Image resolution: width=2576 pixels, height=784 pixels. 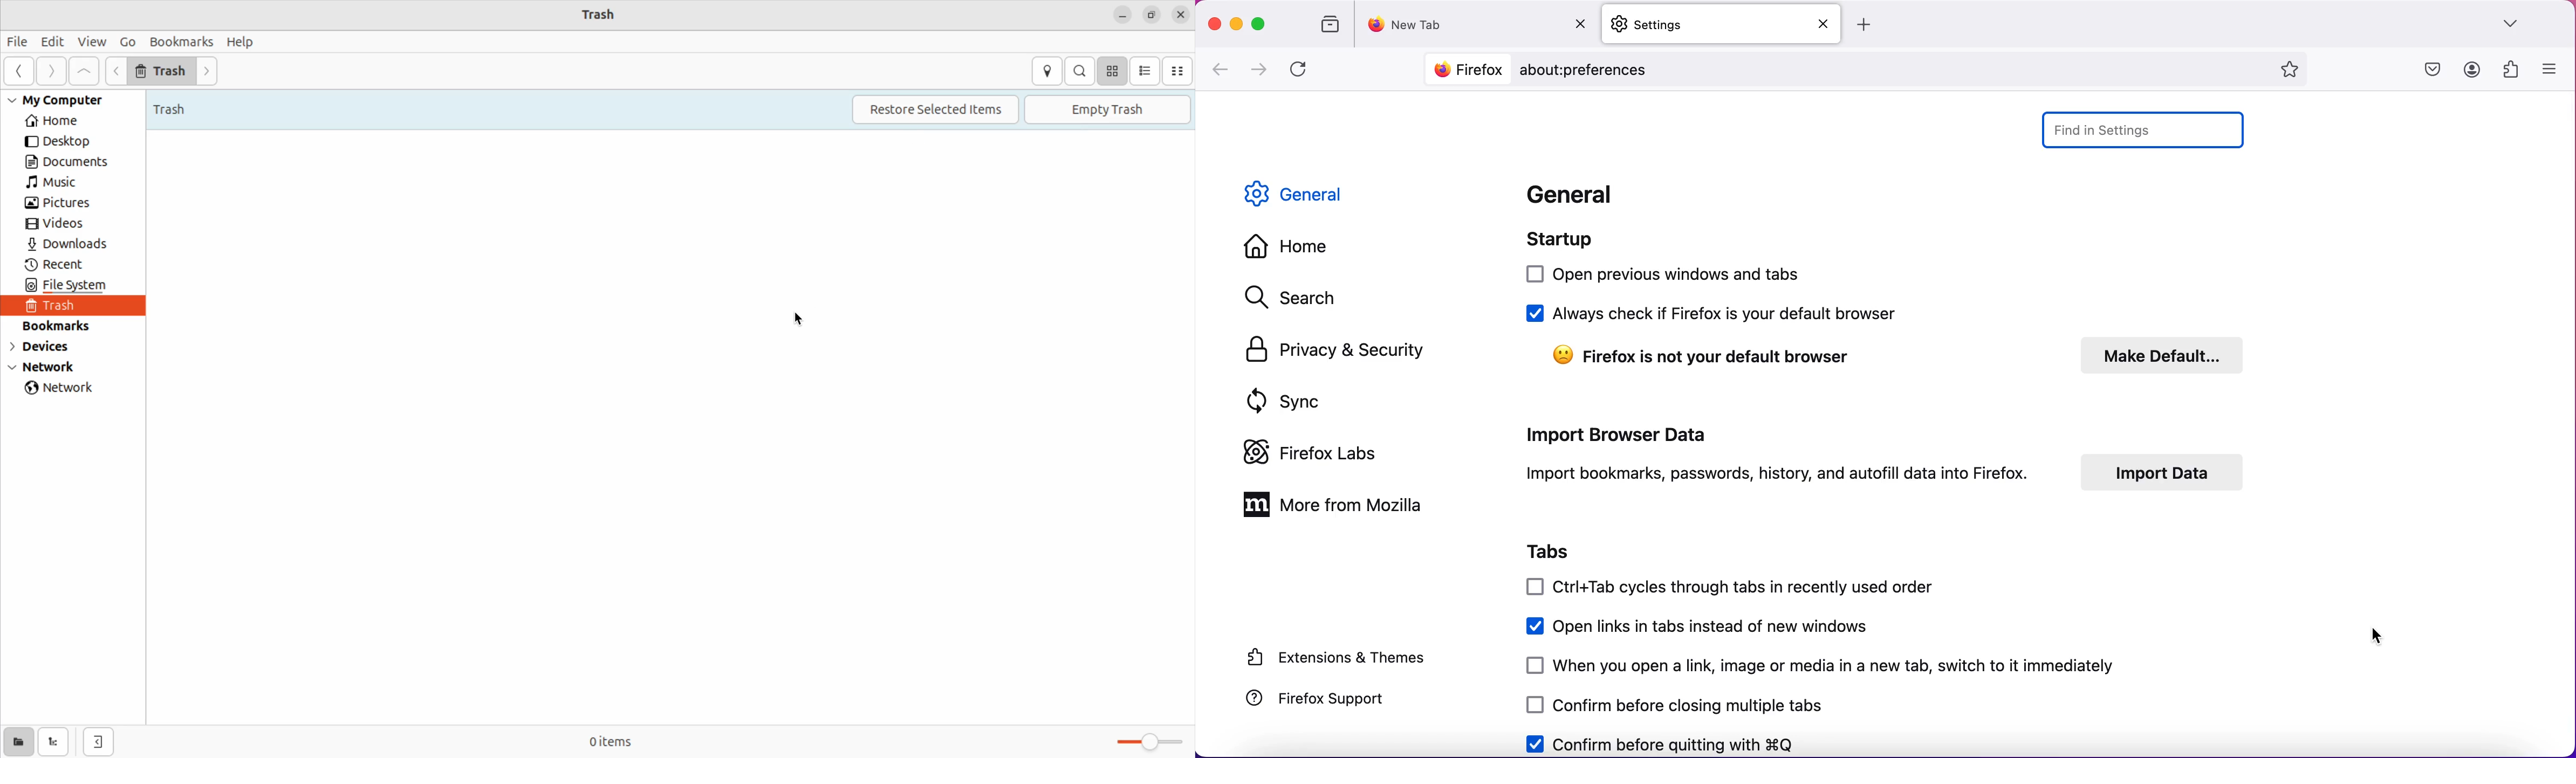 I want to click on tabs, so click(x=1552, y=547).